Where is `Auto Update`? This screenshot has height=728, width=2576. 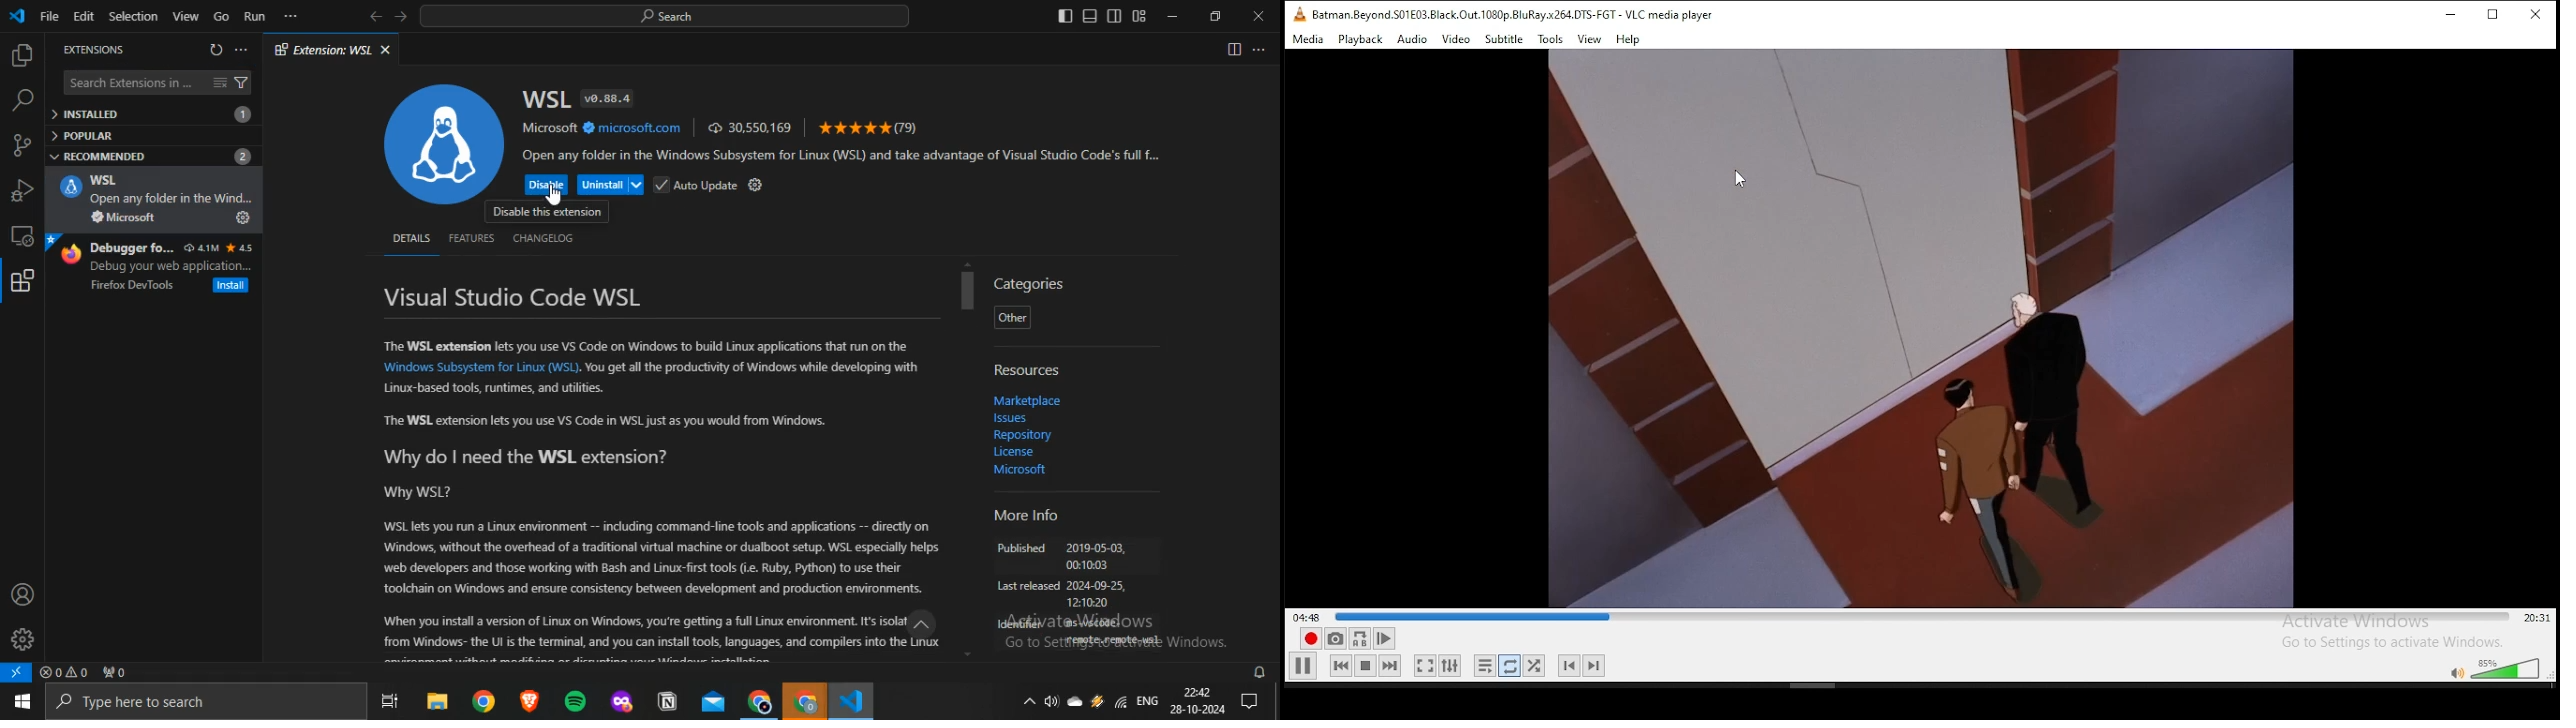
Auto Update is located at coordinates (697, 184).